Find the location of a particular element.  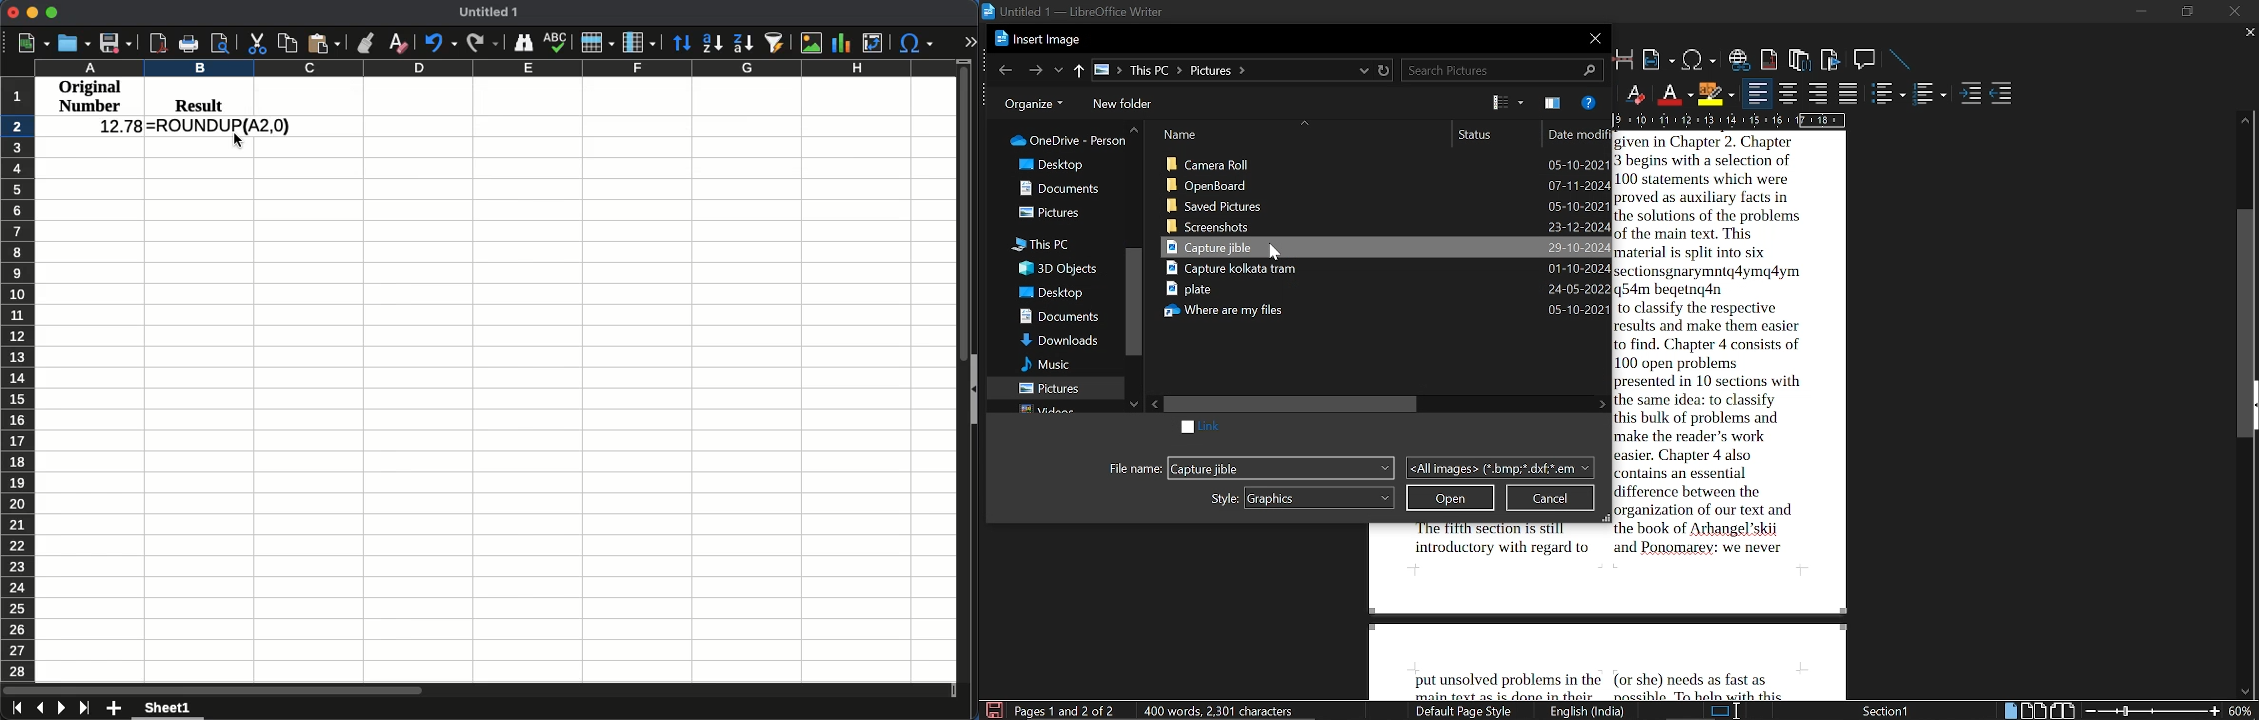

this pc is located at coordinates (1048, 243).